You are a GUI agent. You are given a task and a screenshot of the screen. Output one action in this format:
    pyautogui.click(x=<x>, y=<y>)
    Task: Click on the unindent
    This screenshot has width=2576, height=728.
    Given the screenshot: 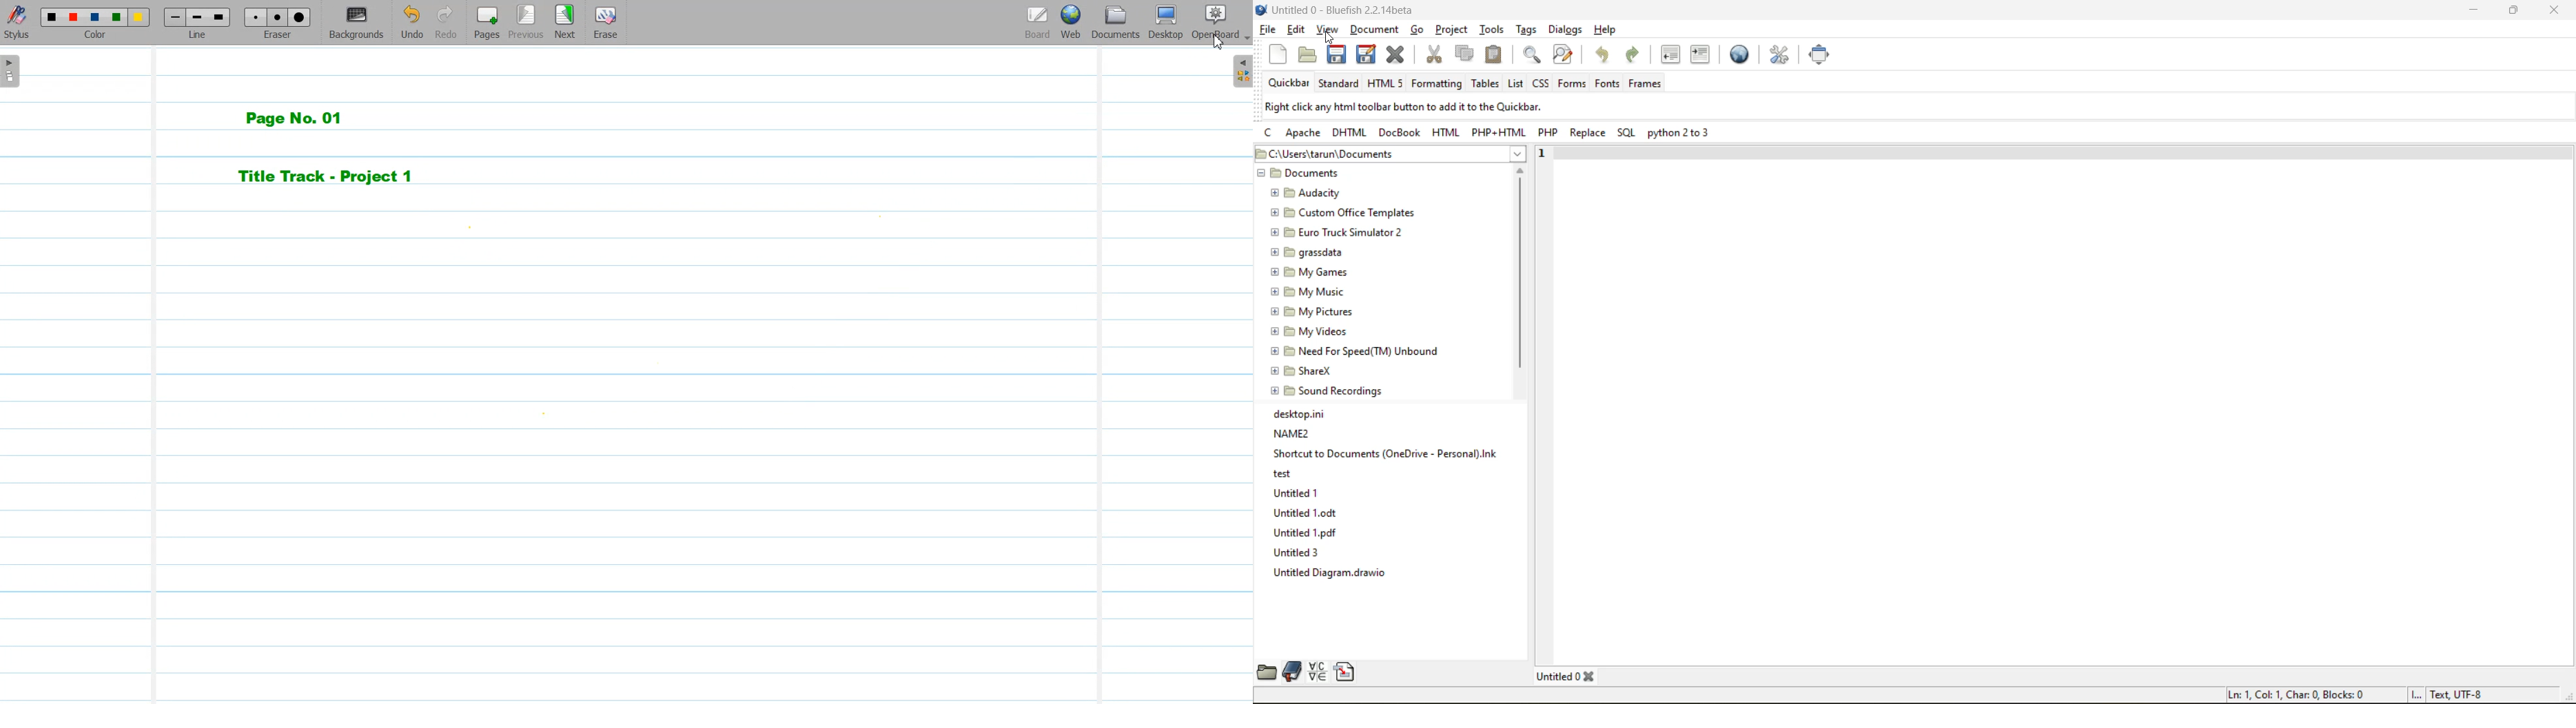 What is the action you would take?
    pyautogui.click(x=1670, y=53)
    